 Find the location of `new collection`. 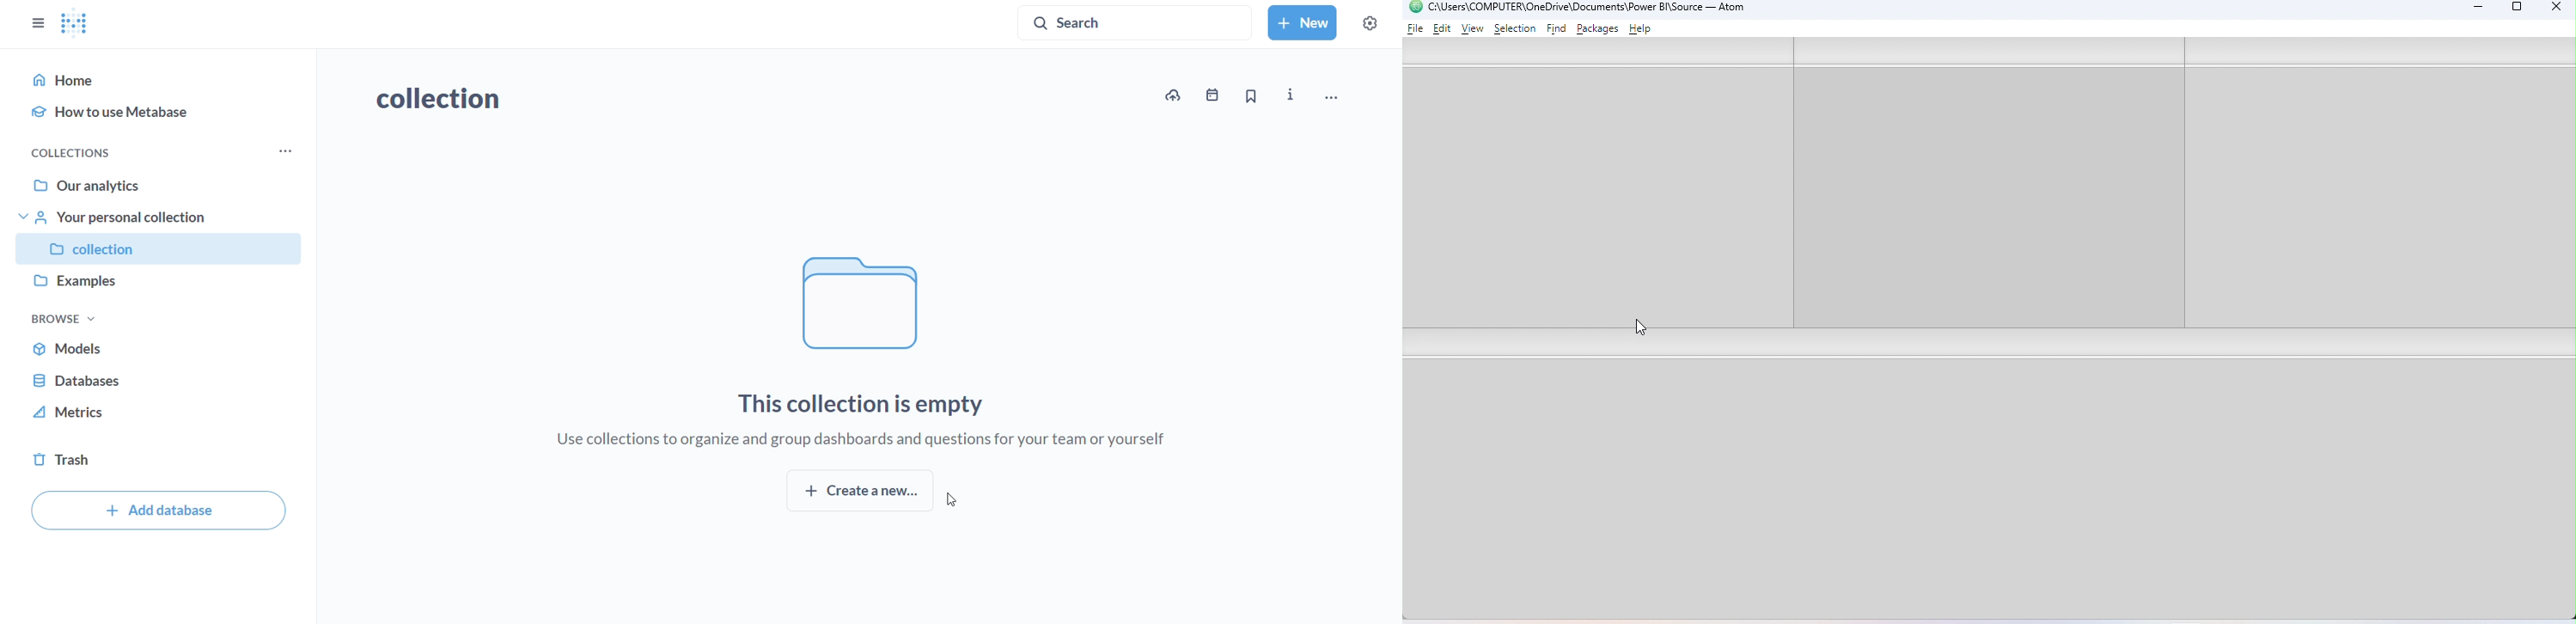

new collection is located at coordinates (1304, 23).